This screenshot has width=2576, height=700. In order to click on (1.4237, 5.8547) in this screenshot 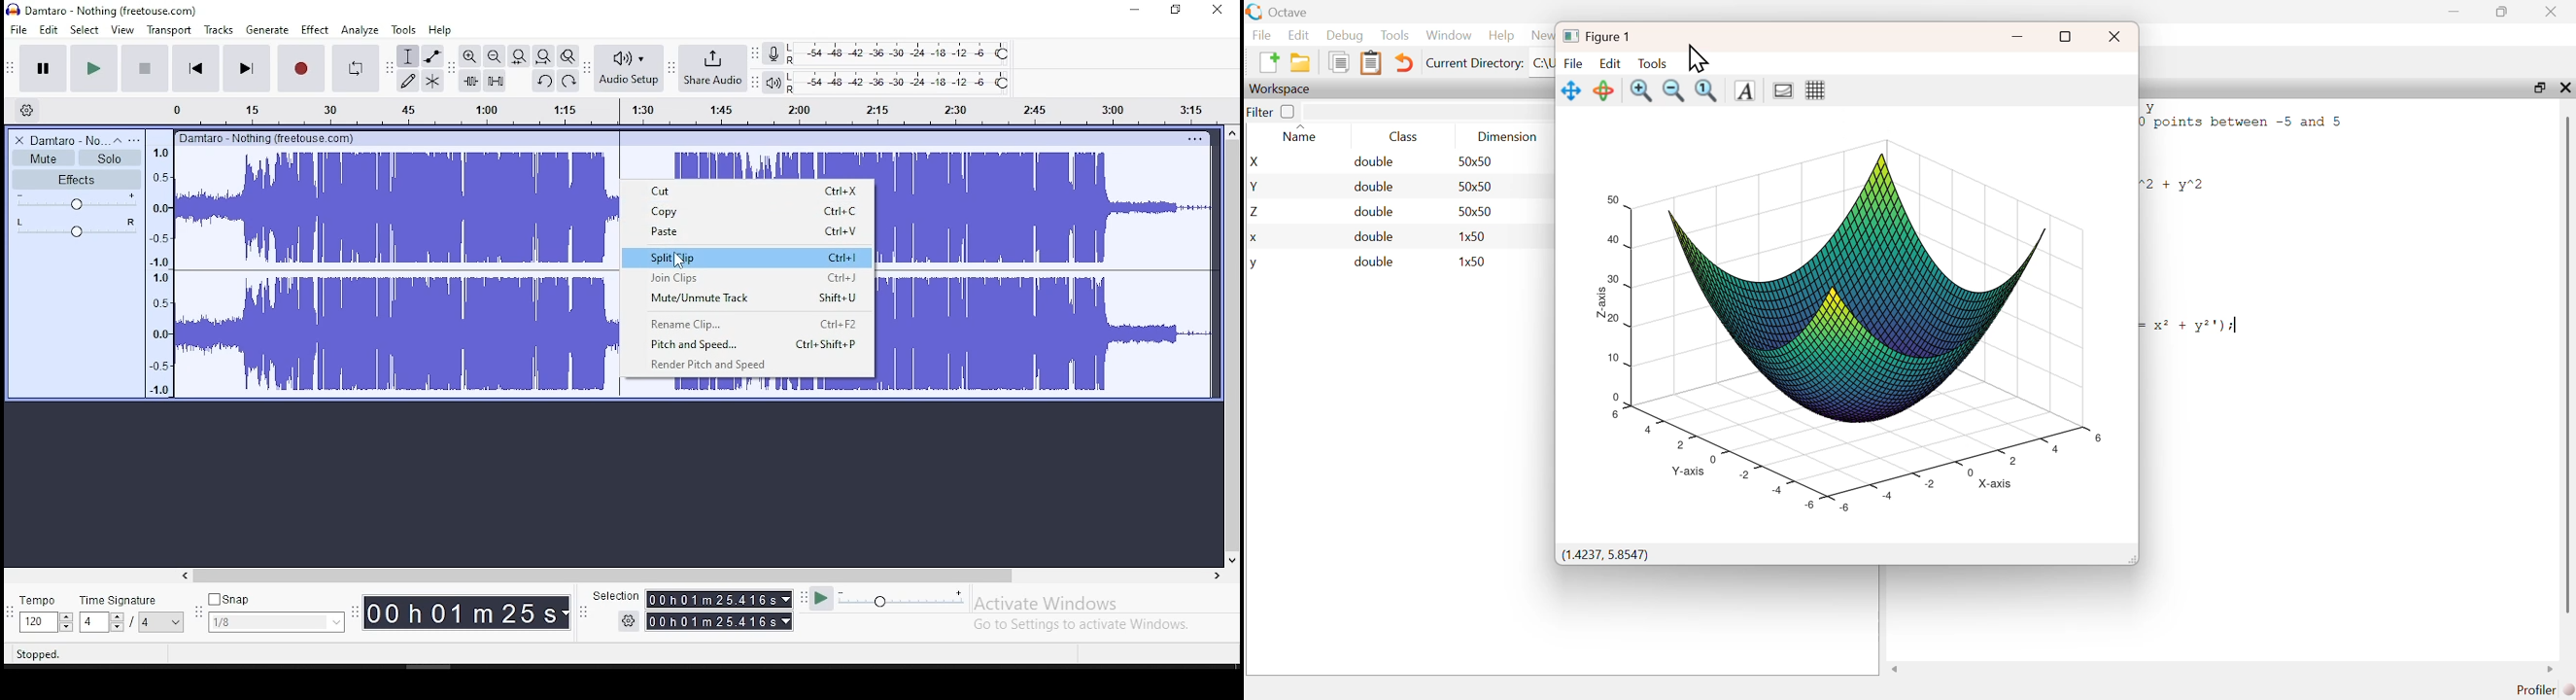, I will do `click(1605, 556)`.